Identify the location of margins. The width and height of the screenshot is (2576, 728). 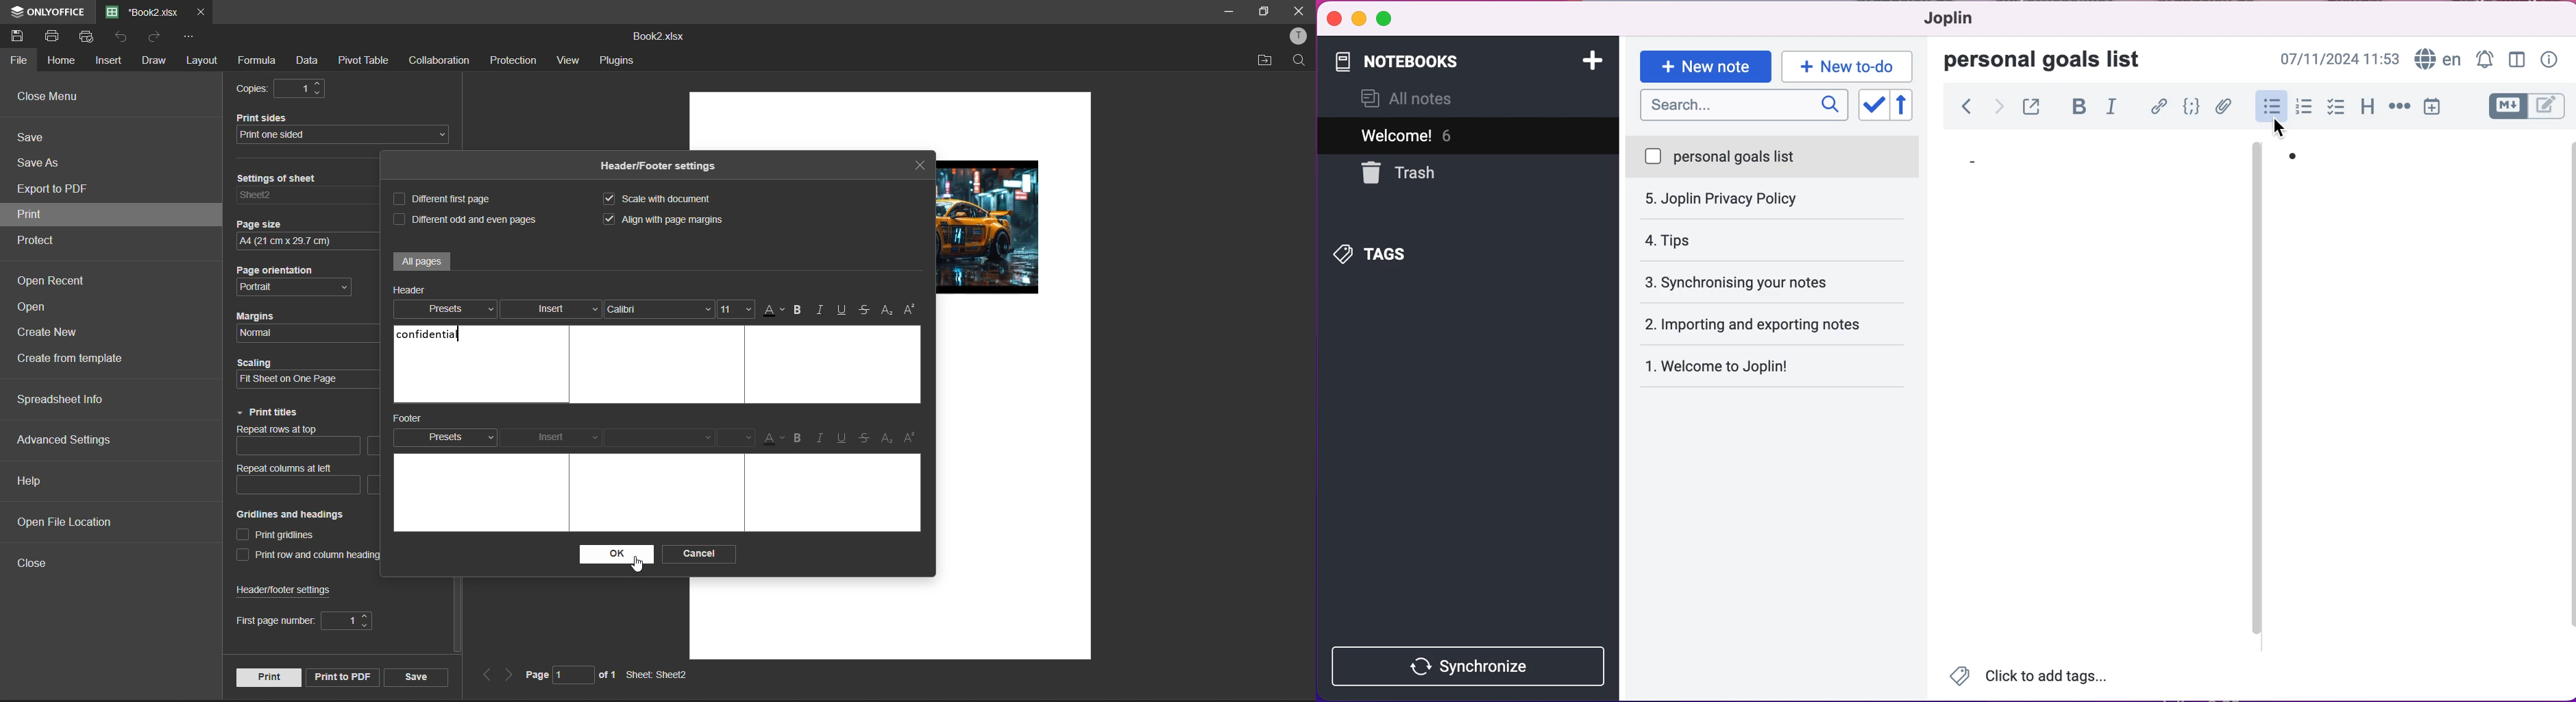
(296, 323).